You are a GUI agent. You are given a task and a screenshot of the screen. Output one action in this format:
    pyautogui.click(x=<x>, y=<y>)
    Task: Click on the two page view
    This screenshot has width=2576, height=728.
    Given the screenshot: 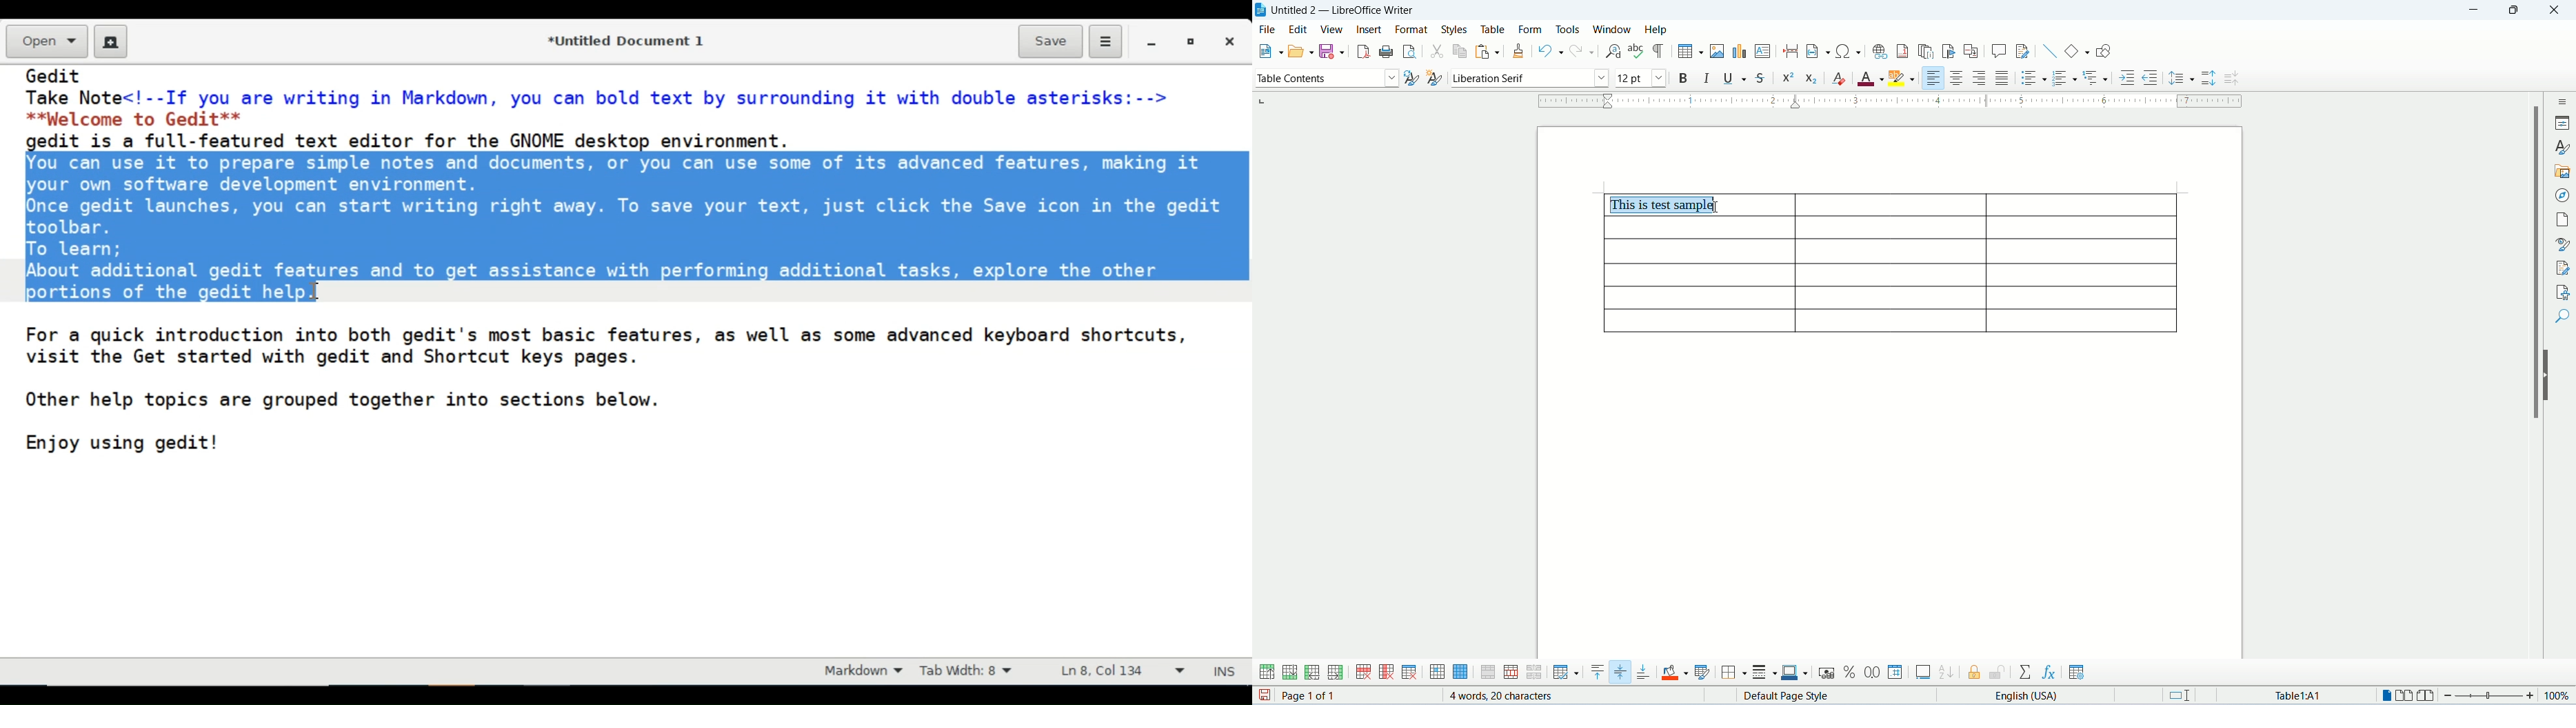 What is the action you would take?
    pyautogui.click(x=2404, y=696)
    